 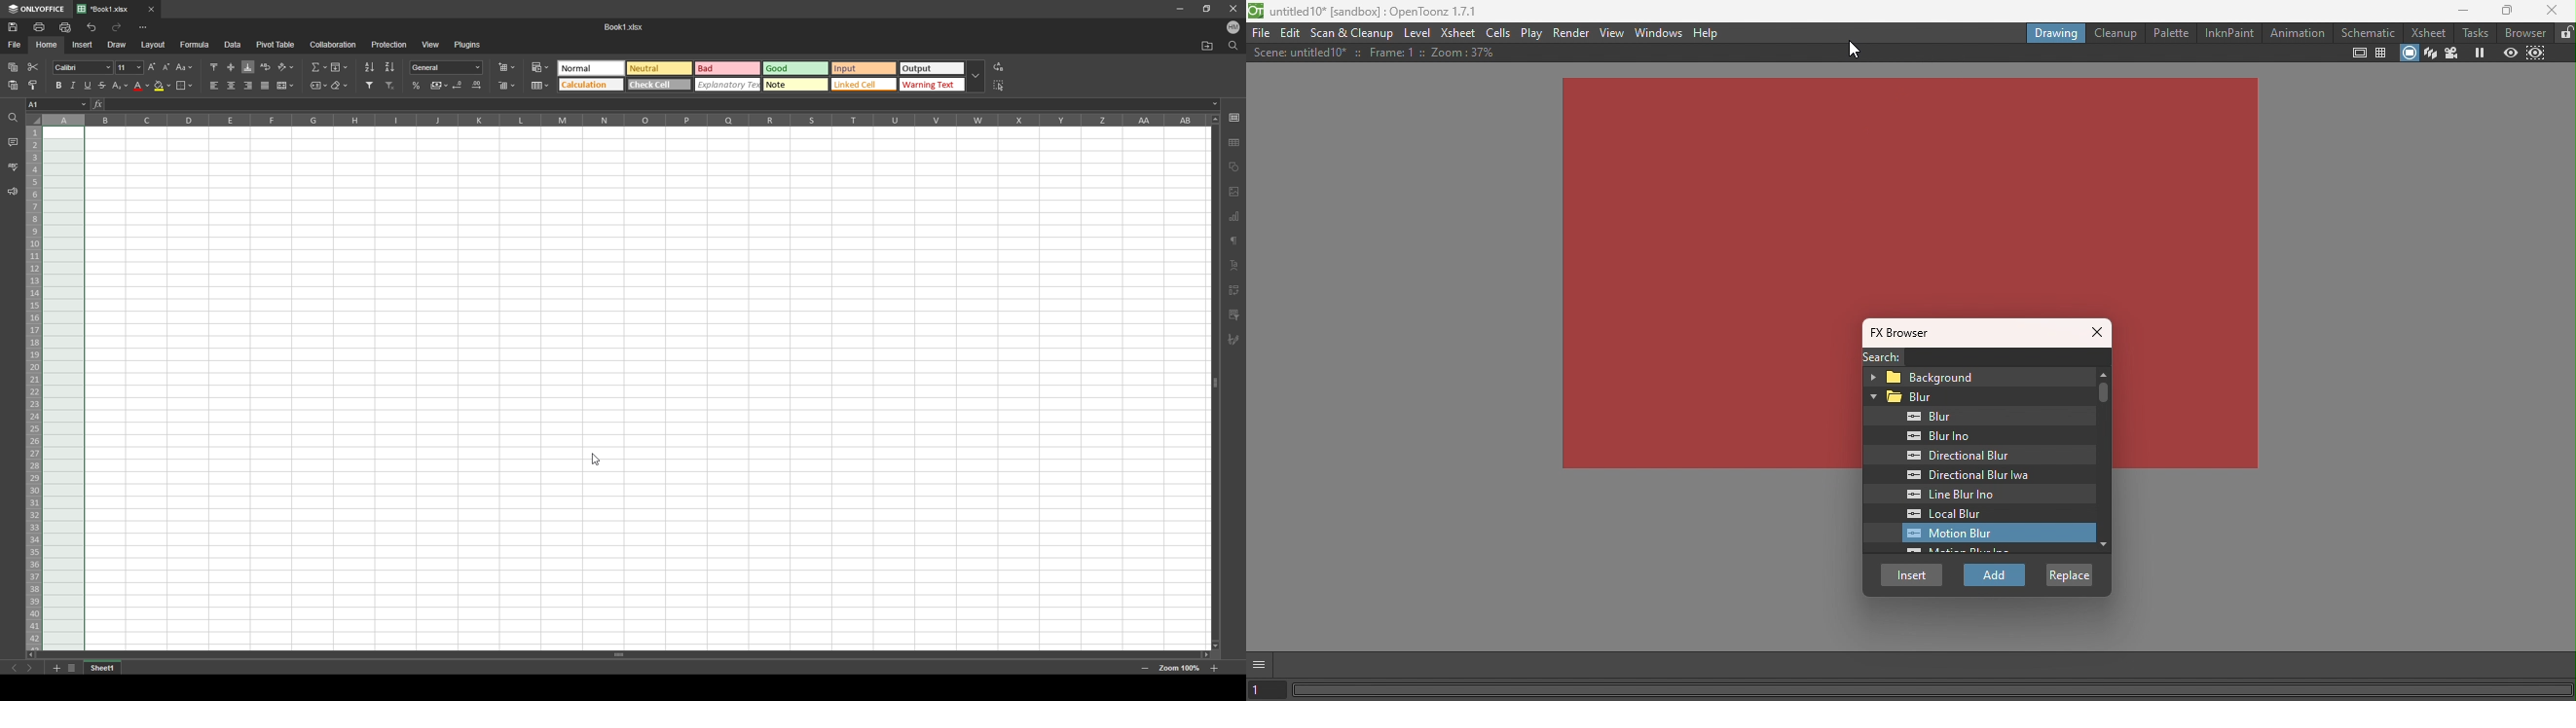 I want to click on resize, so click(x=1207, y=8).